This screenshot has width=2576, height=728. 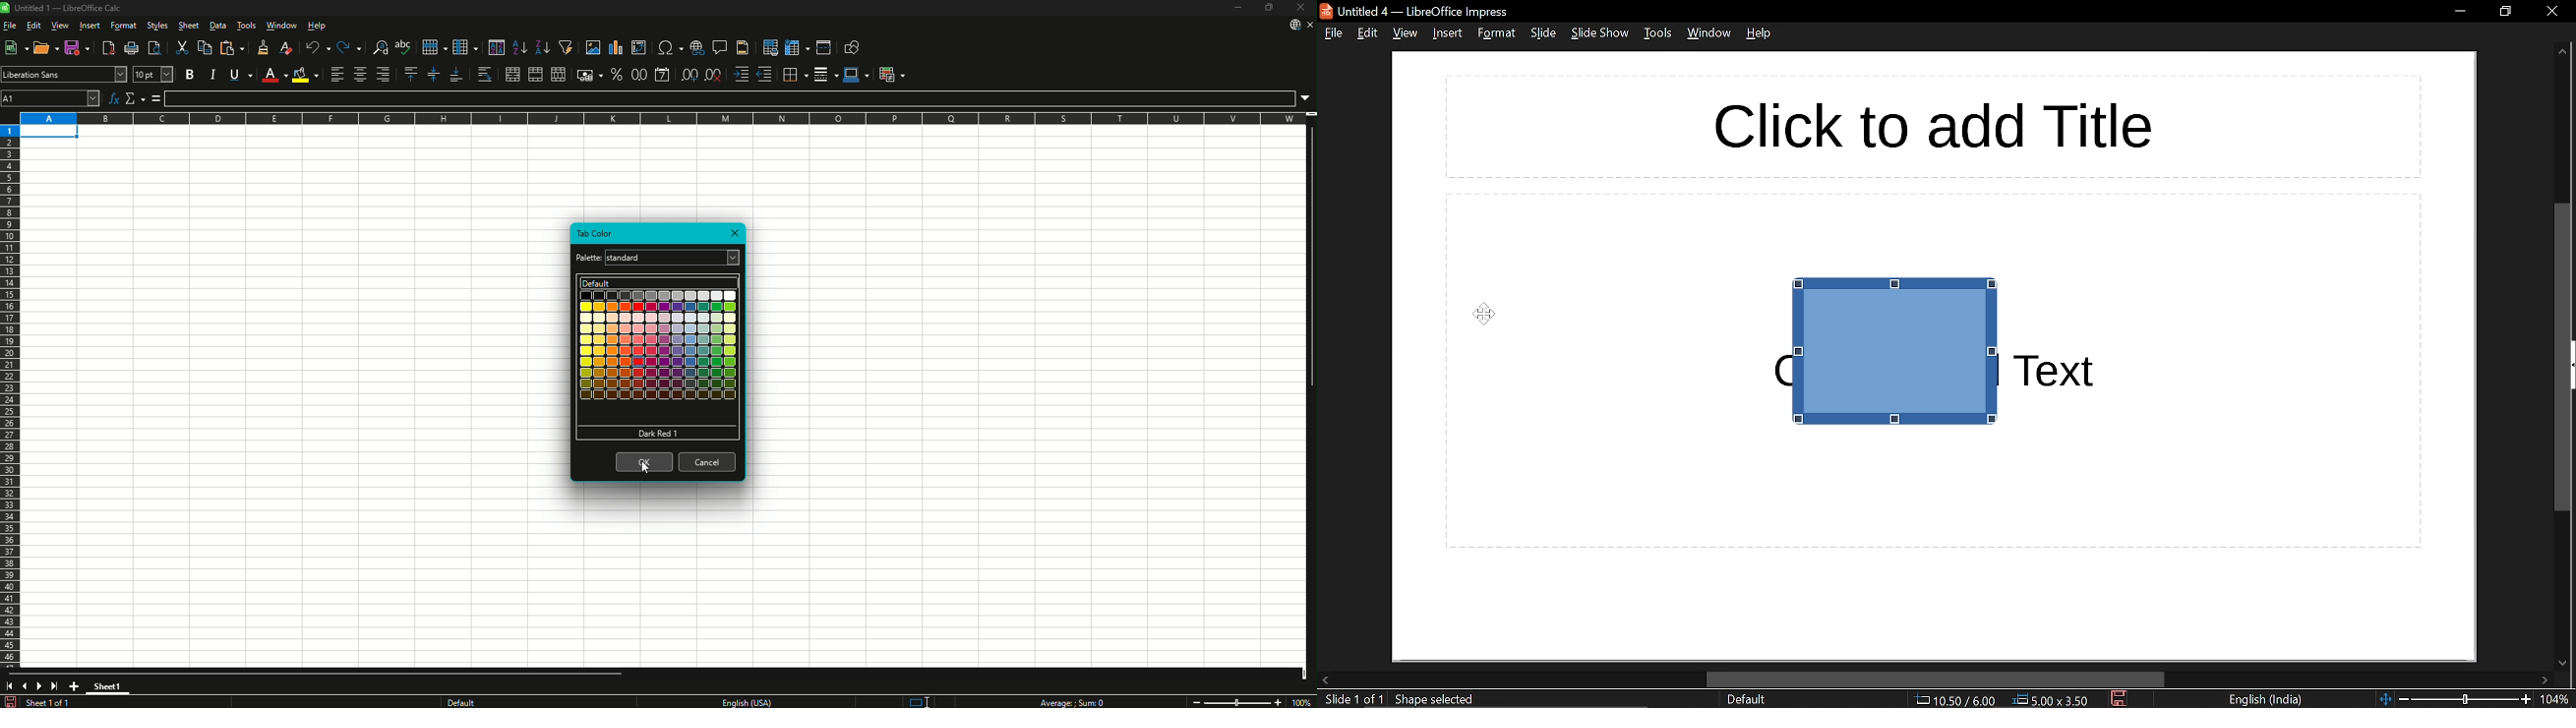 I want to click on Default, so click(x=658, y=433).